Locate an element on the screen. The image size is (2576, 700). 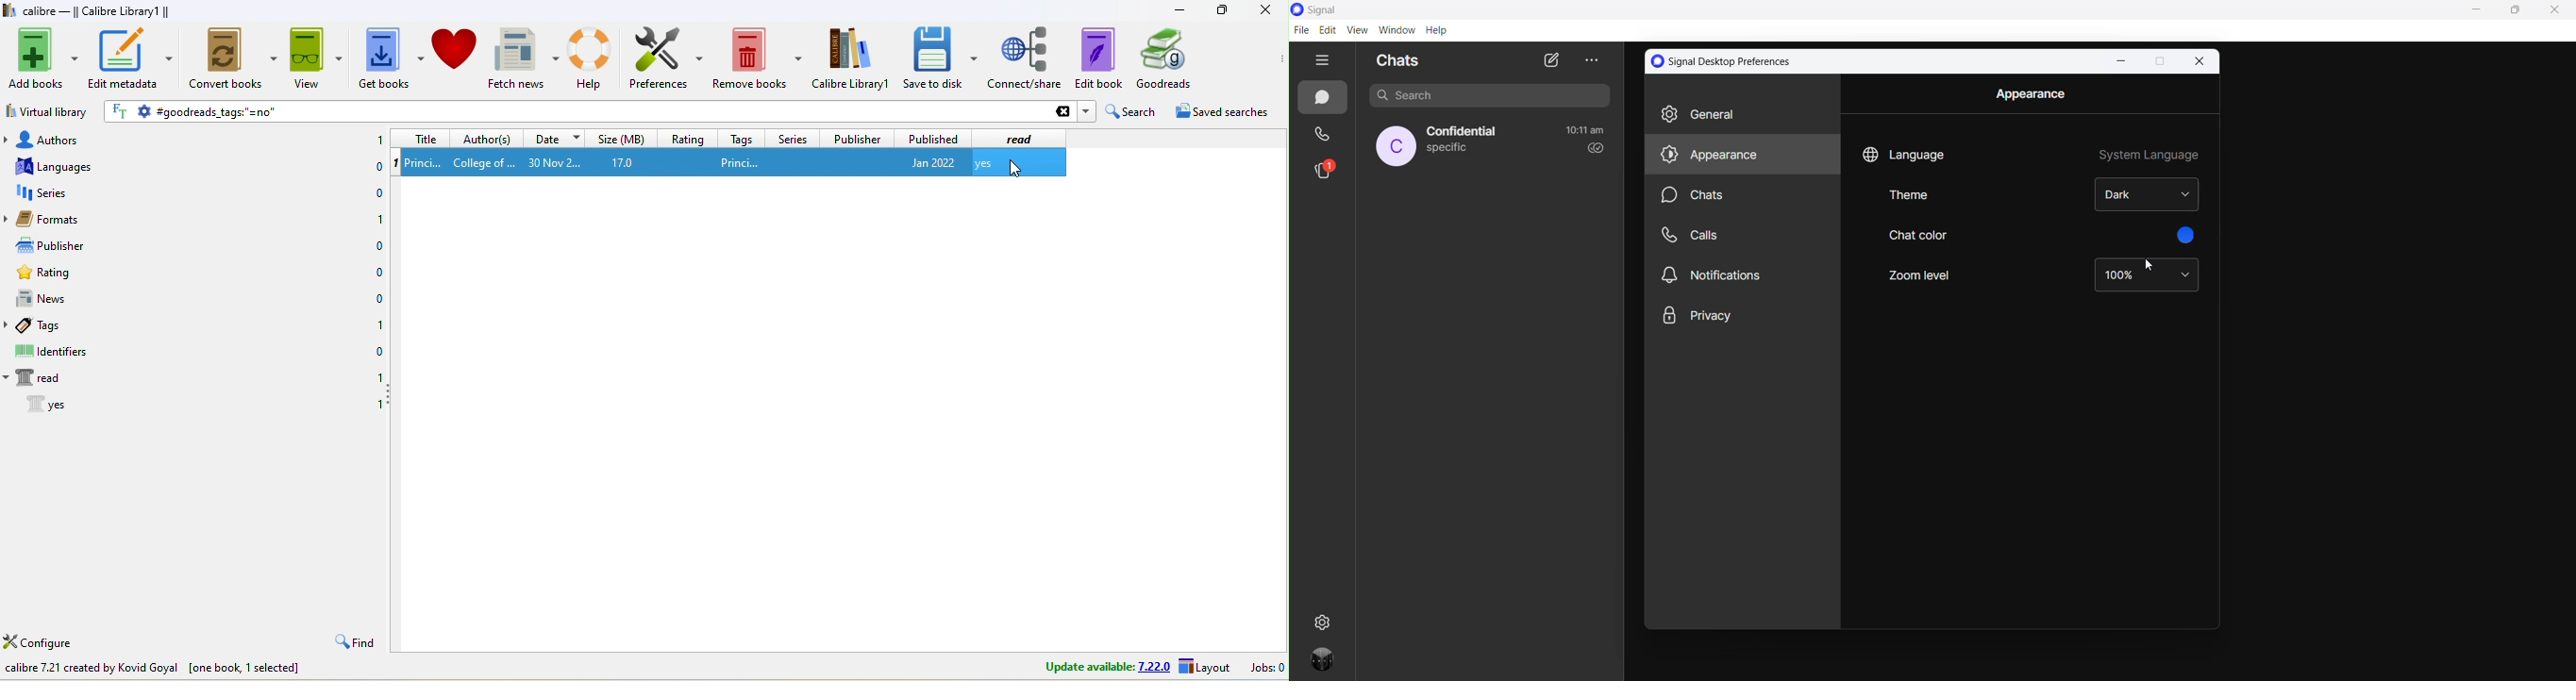
author(s) is located at coordinates (485, 139).